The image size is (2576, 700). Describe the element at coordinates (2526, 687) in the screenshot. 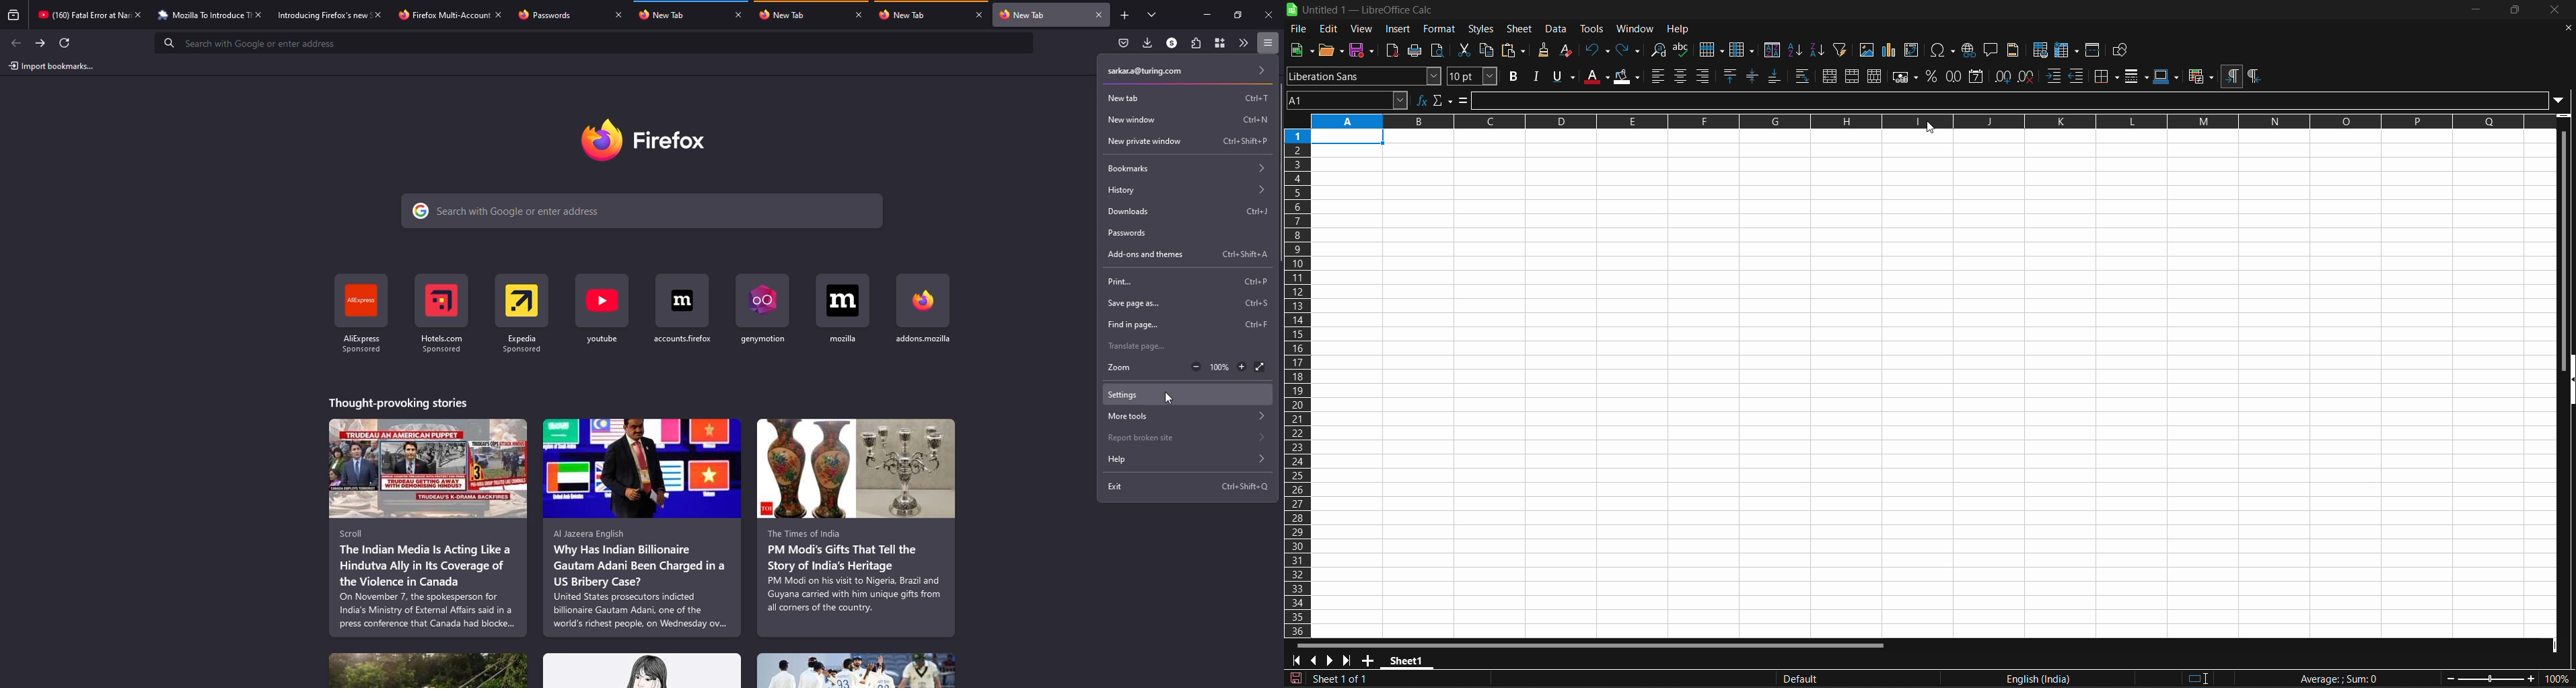

I see `zoom factor` at that location.